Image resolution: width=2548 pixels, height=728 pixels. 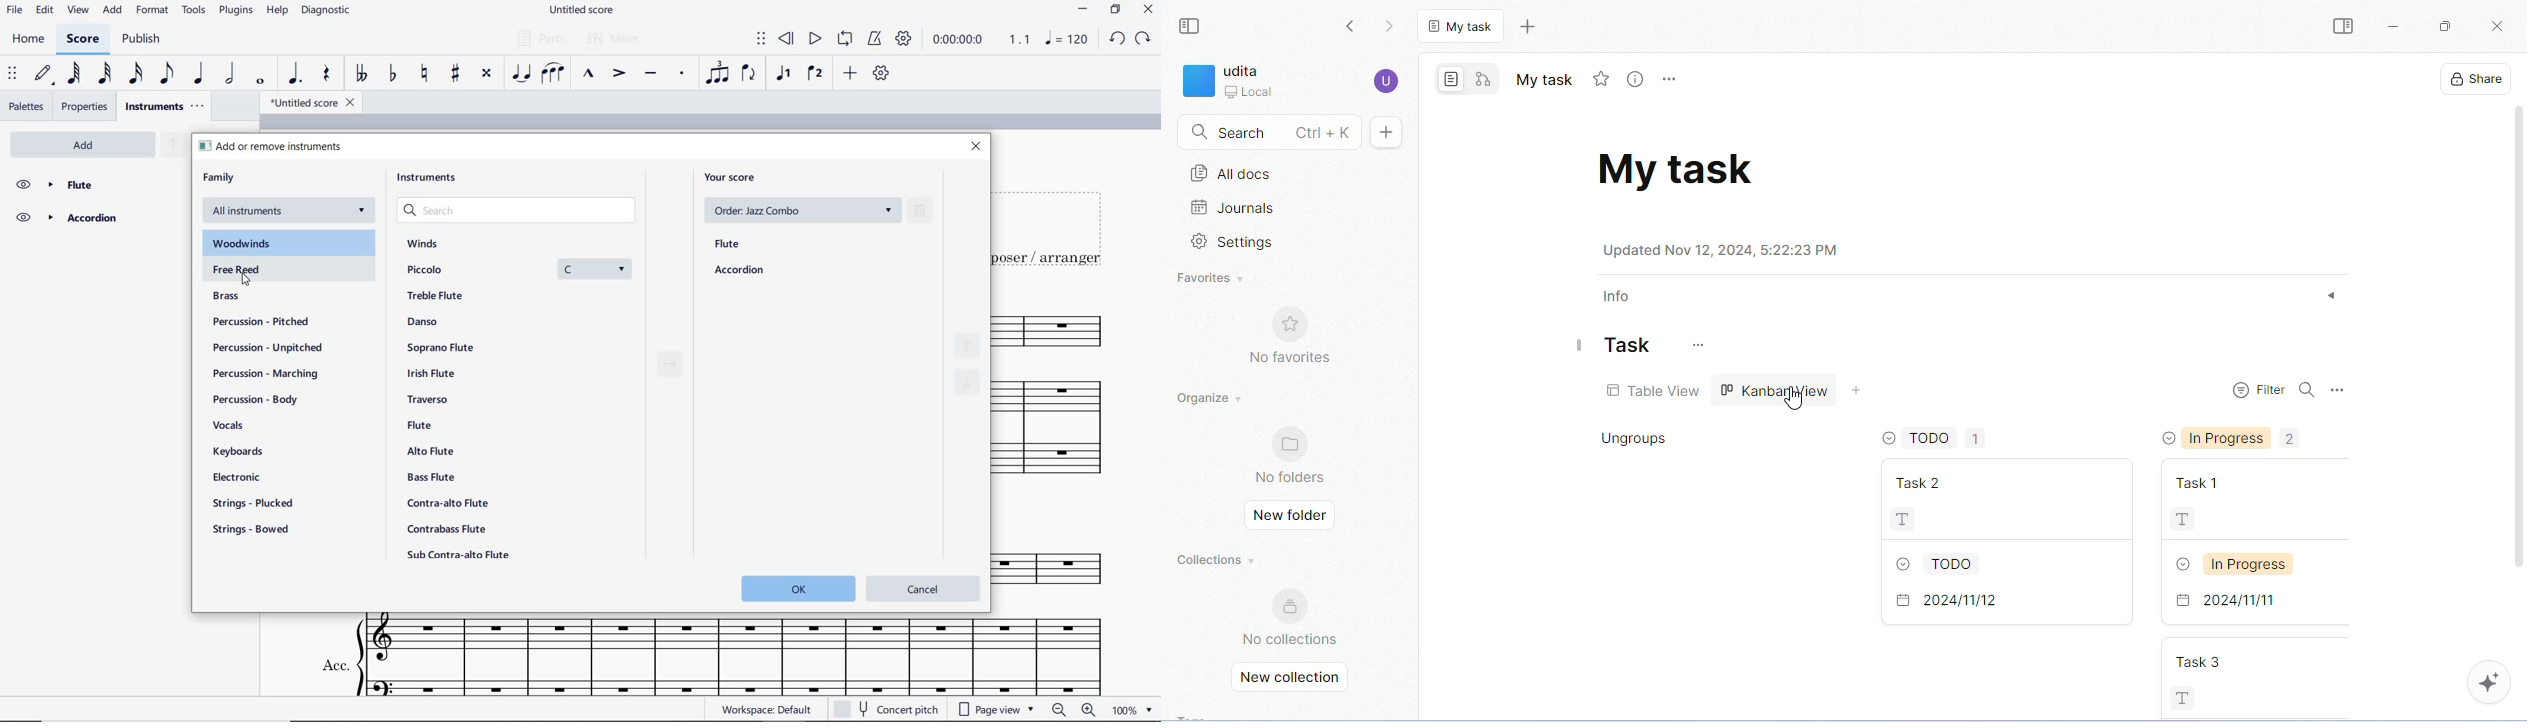 What do you see at coordinates (455, 74) in the screenshot?
I see `toggle sharp` at bounding box center [455, 74].